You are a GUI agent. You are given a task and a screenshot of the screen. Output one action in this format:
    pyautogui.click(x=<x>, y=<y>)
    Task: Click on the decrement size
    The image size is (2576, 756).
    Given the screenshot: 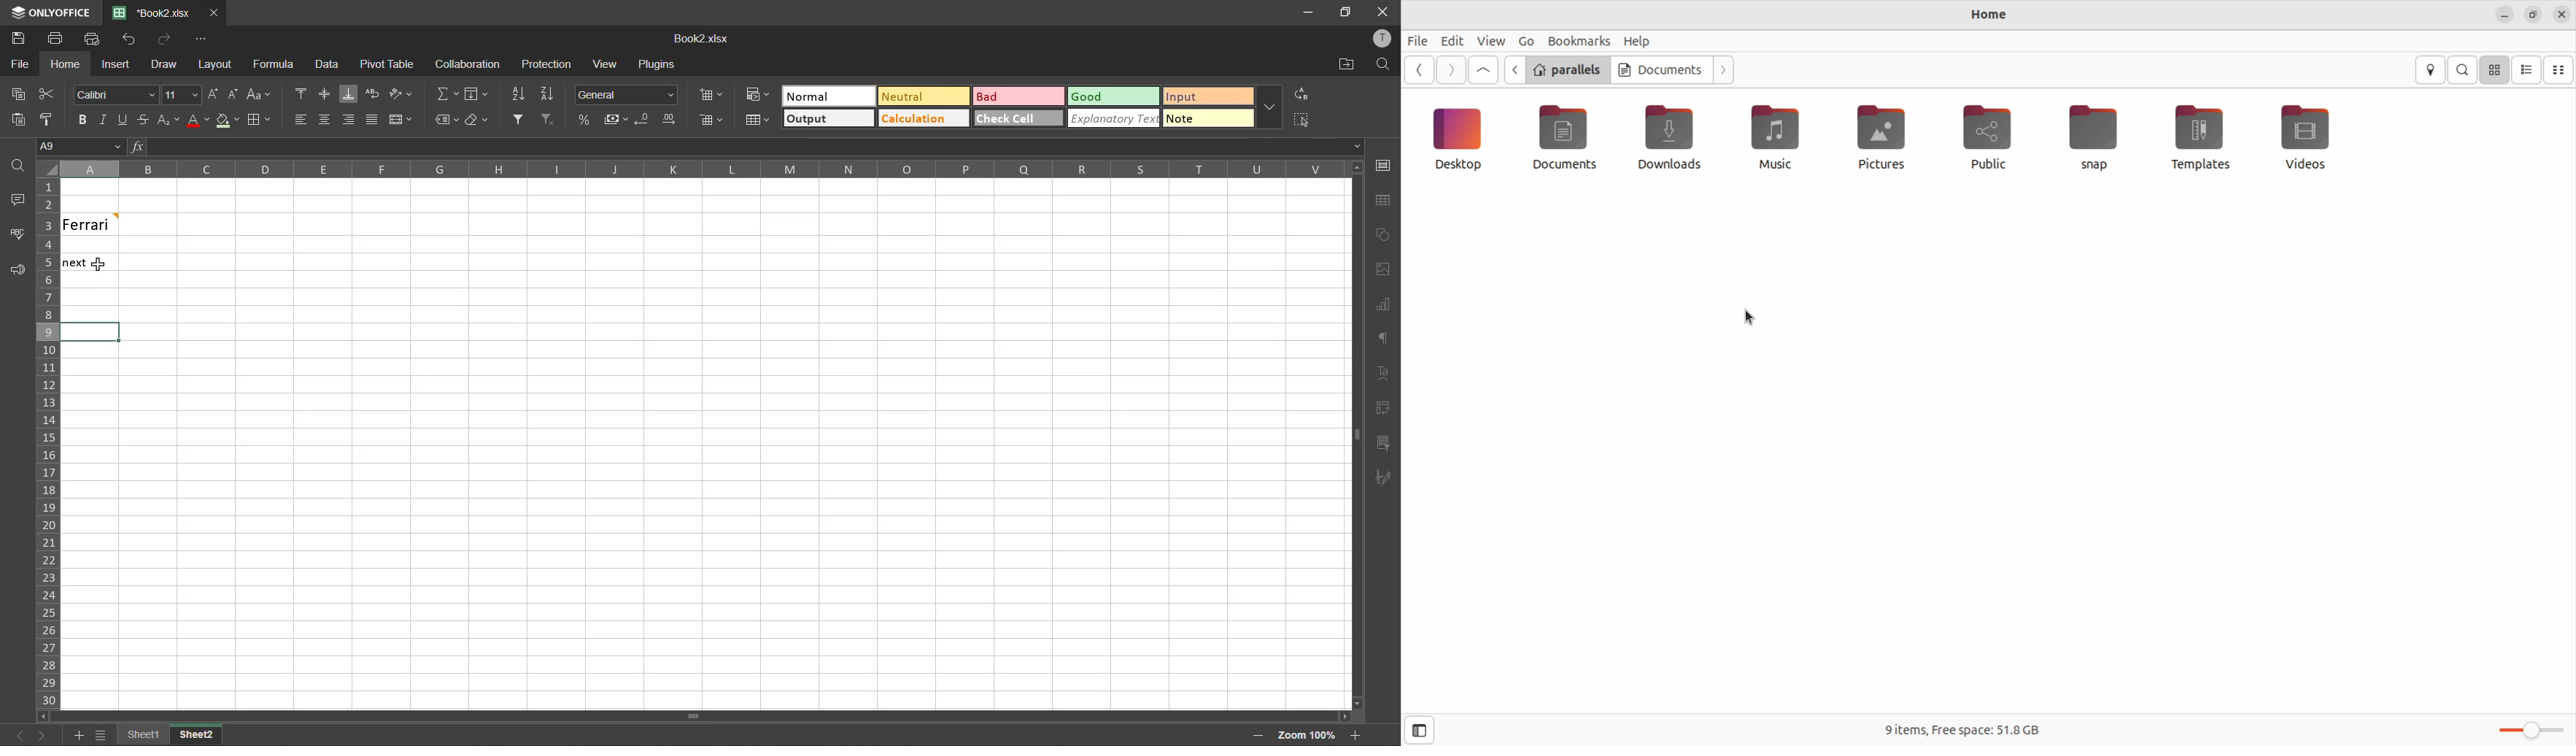 What is the action you would take?
    pyautogui.click(x=236, y=93)
    